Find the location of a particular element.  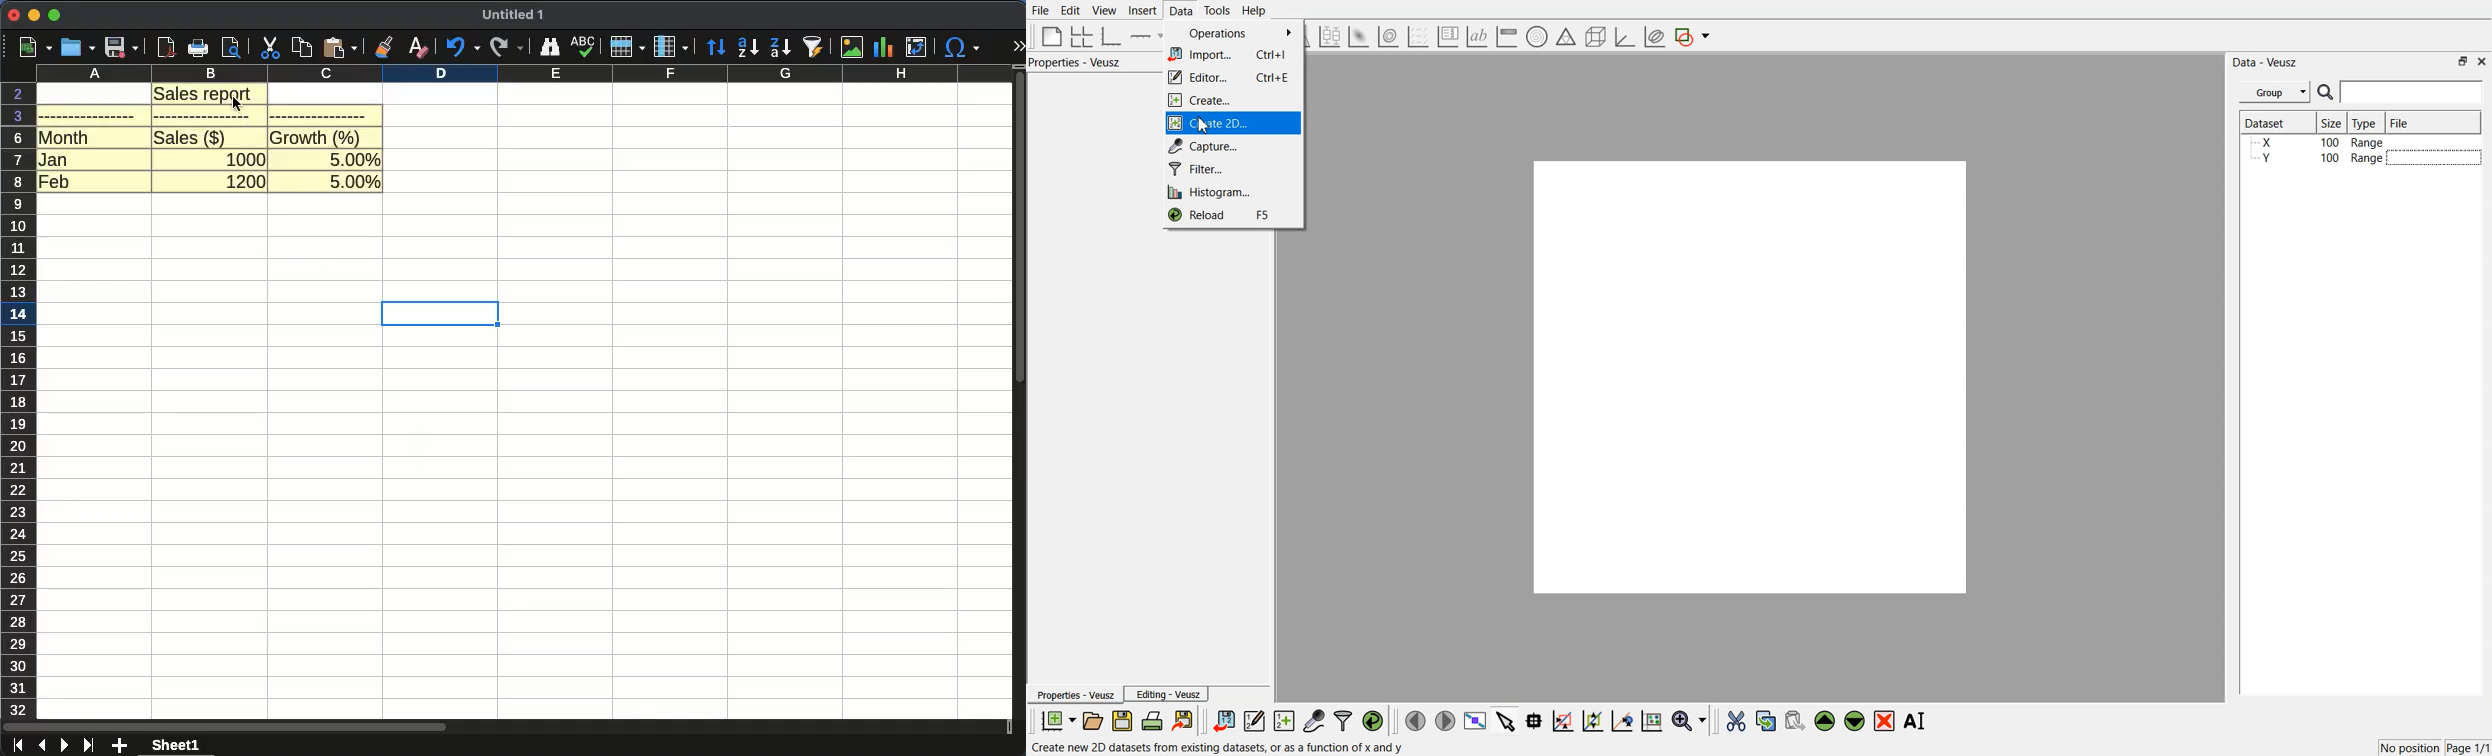

cell selection is located at coordinates (439, 313).